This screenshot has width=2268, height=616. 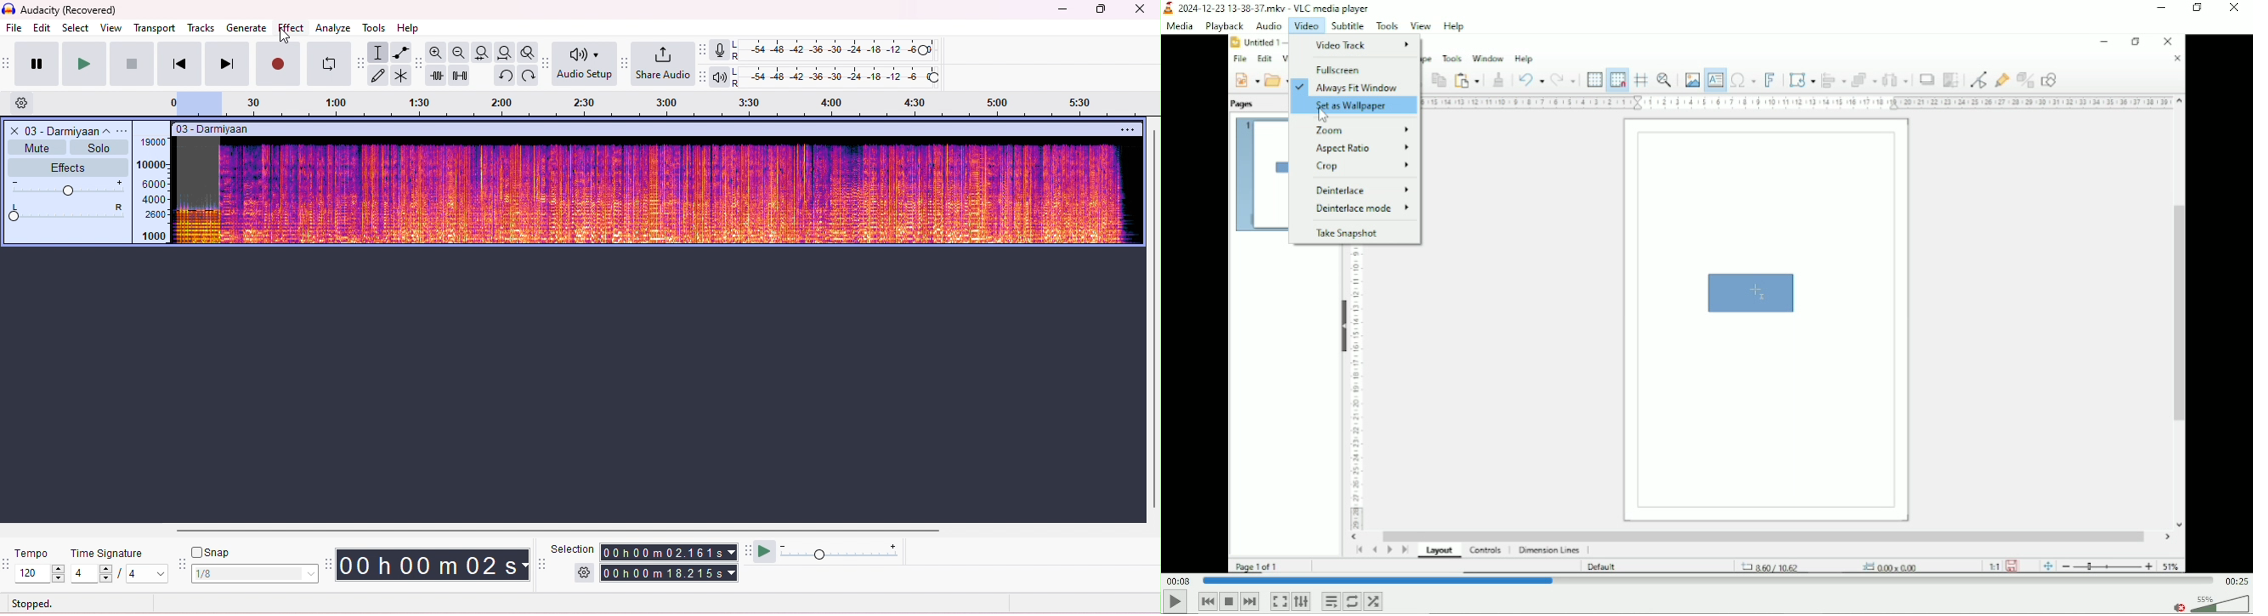 What do you see at coordinates (1421, 26) in the screenshot?
I see `View` at bounding box center [1421, 26].